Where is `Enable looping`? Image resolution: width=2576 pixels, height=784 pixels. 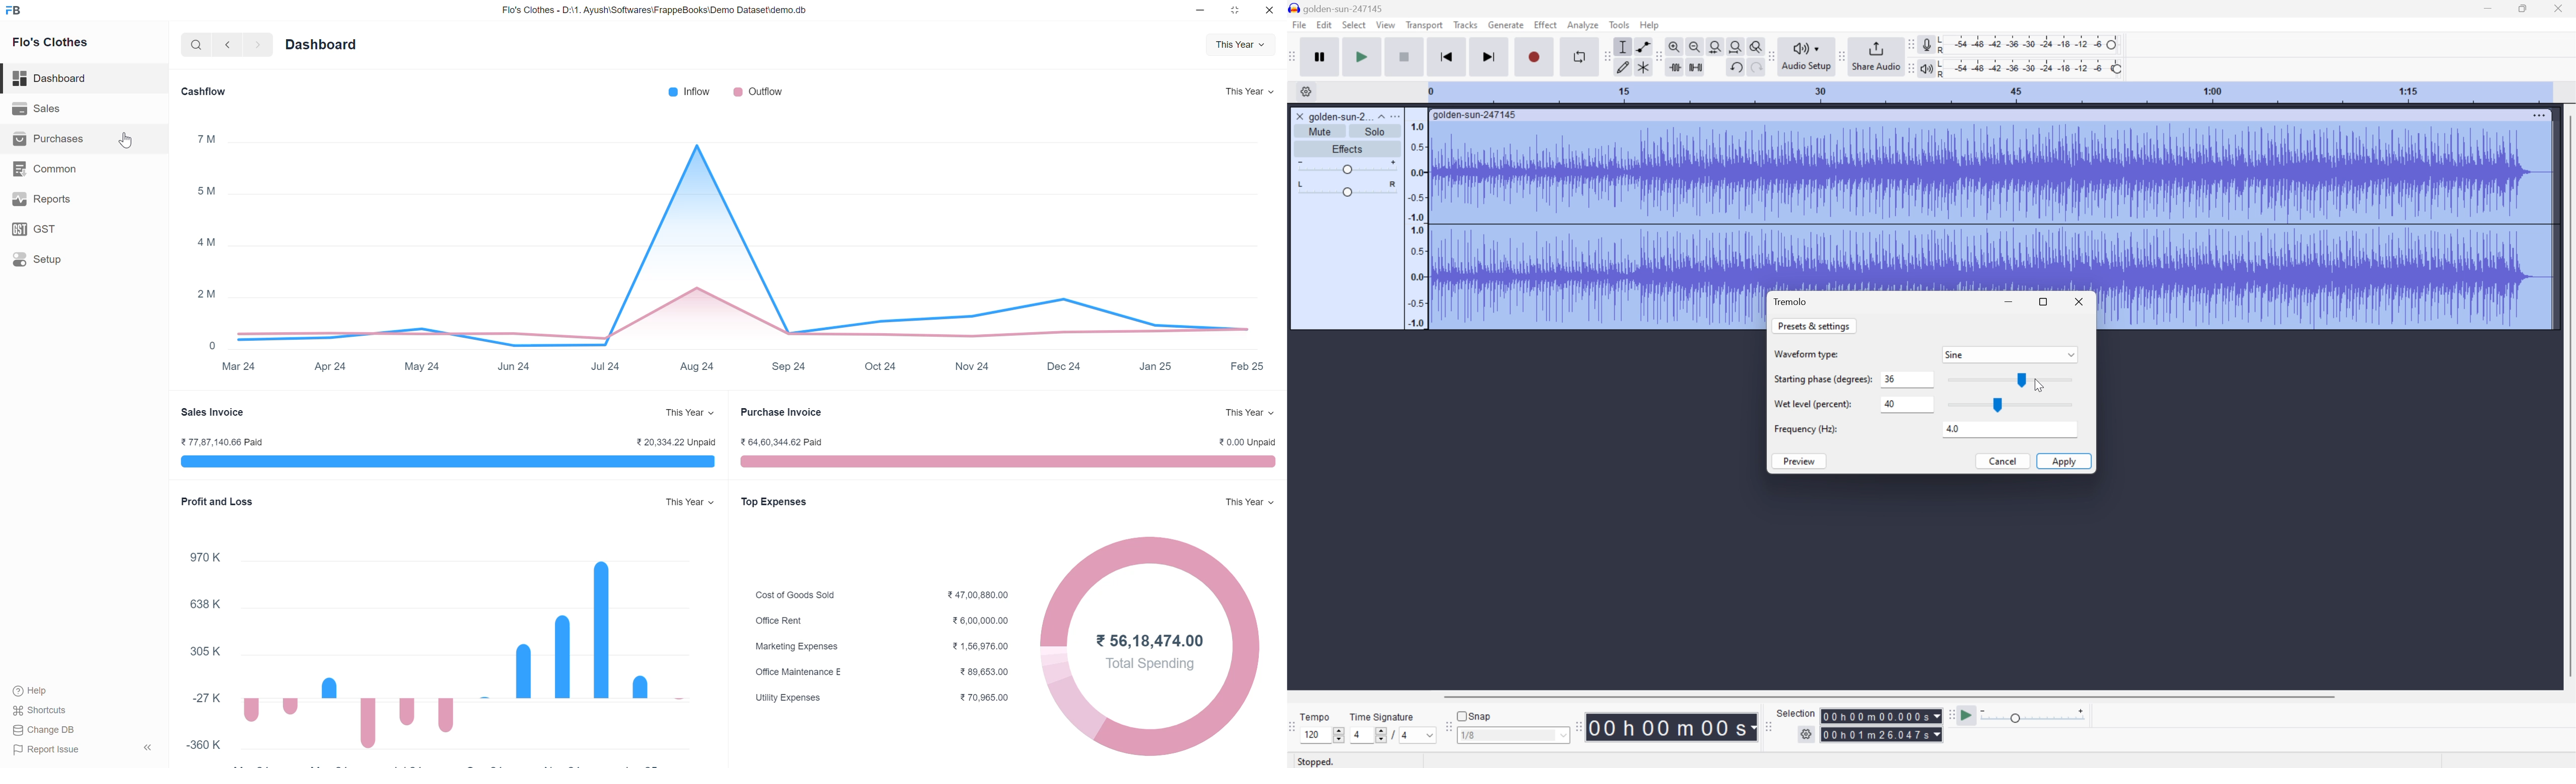
Enable looping is located at coordinates (1579, 56).